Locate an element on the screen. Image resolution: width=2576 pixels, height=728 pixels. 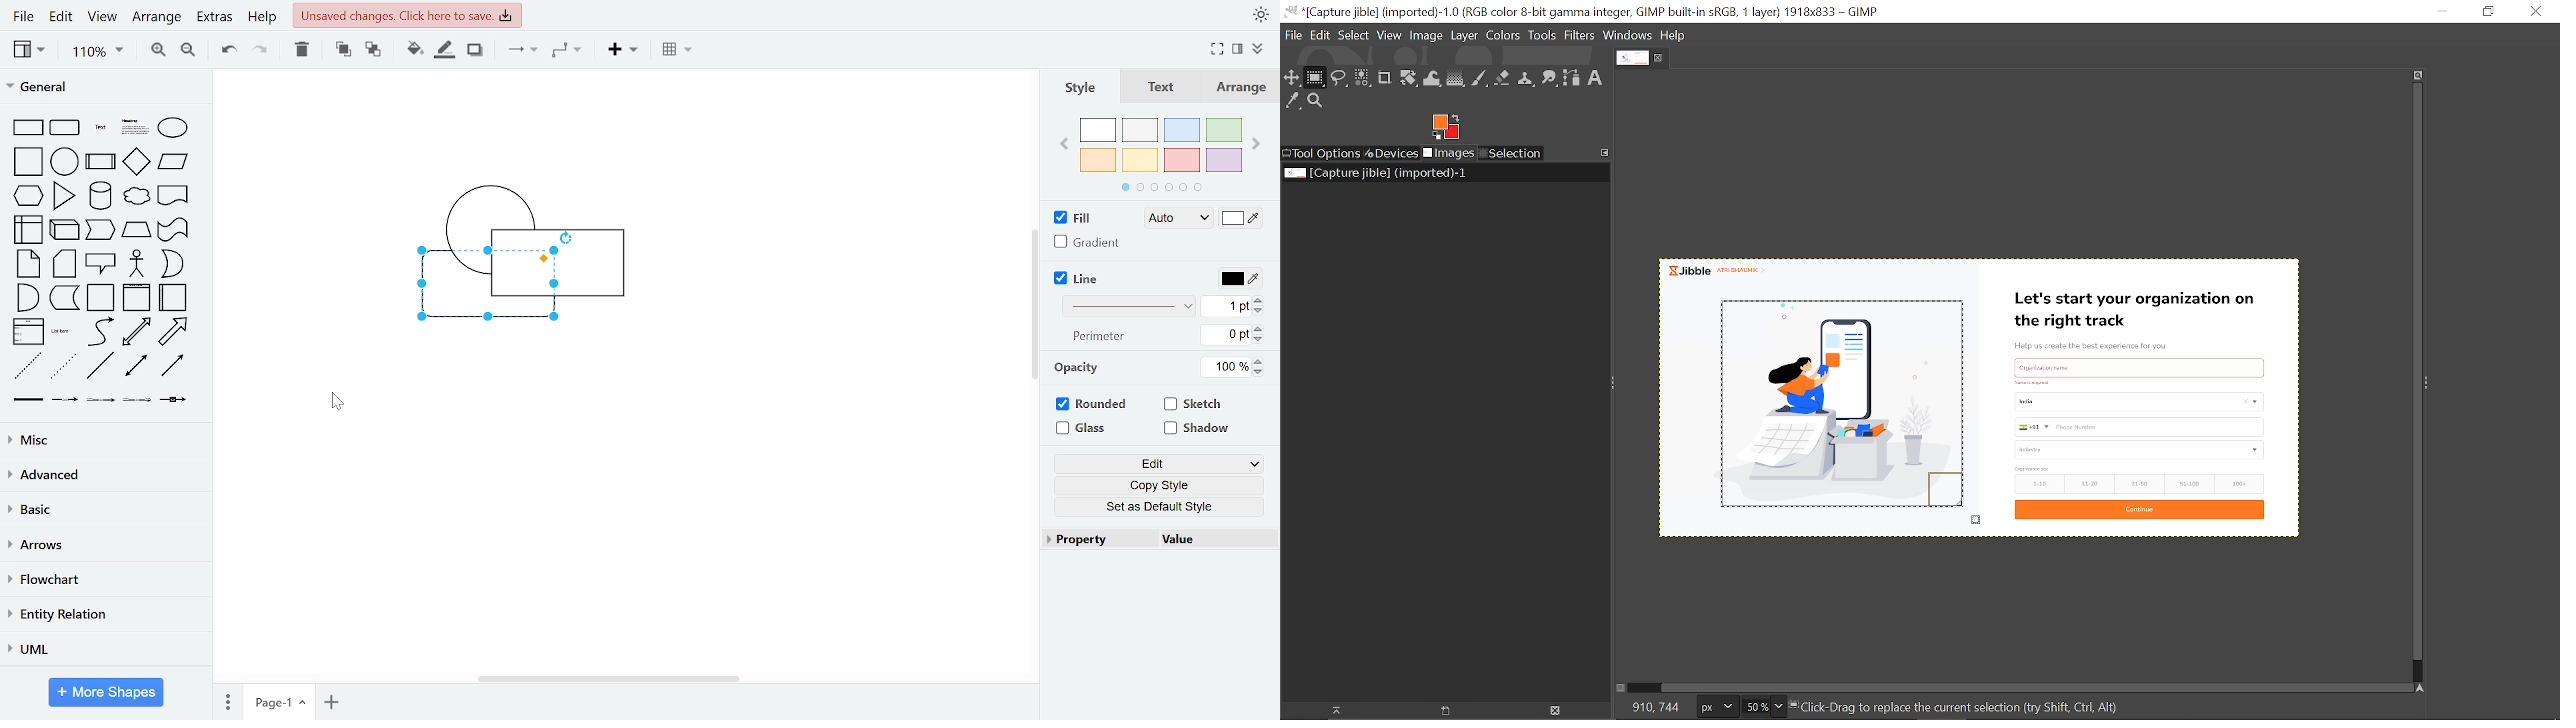
arrange is located at coordinates (159, 19).